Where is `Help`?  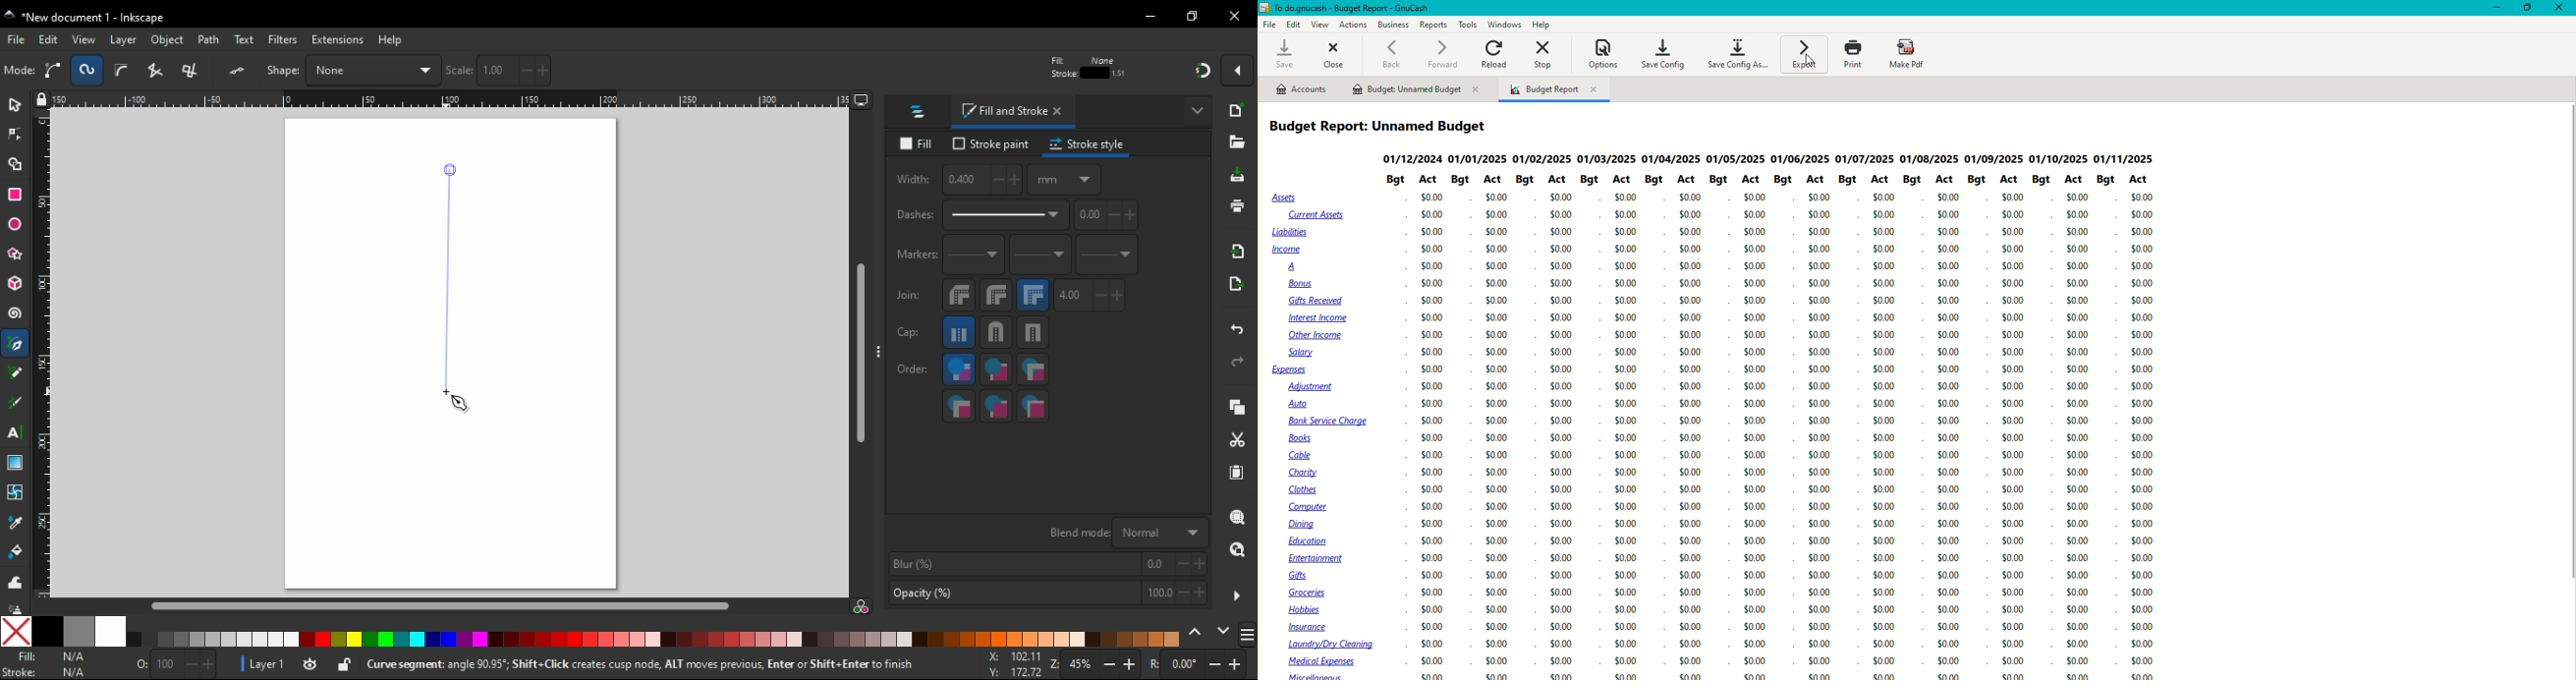
Help is located at coordinates (1542, 24).